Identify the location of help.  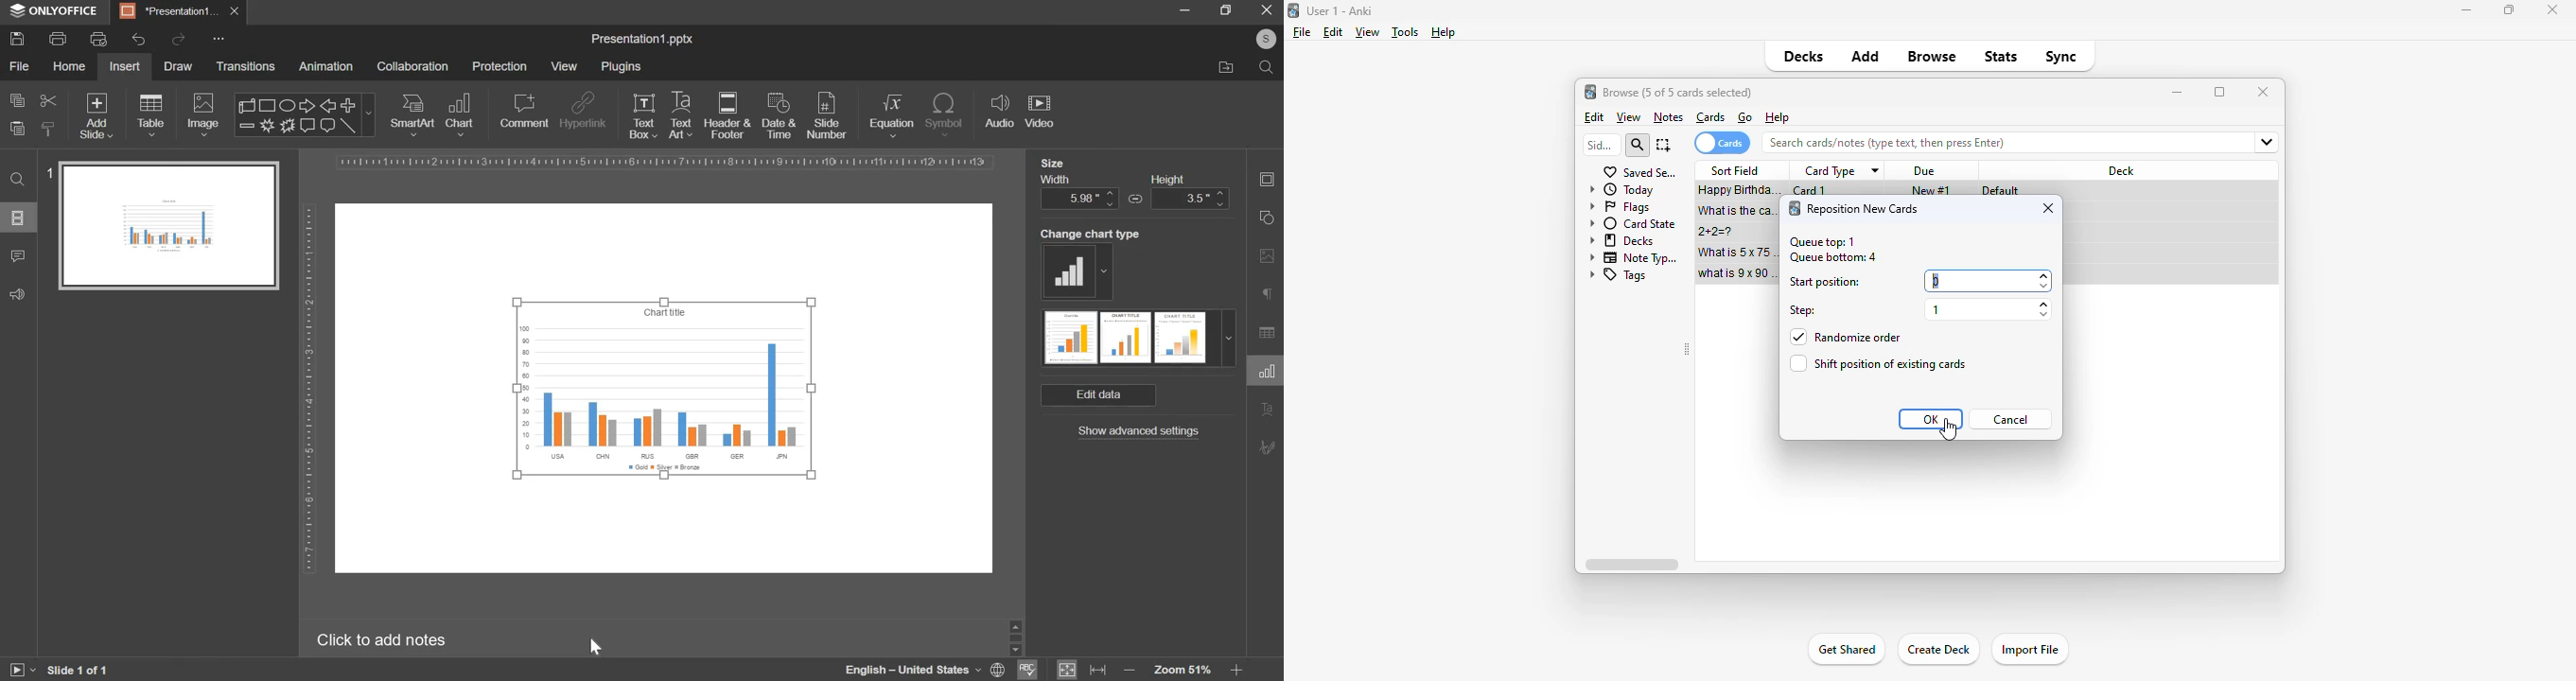
(1778, 116).